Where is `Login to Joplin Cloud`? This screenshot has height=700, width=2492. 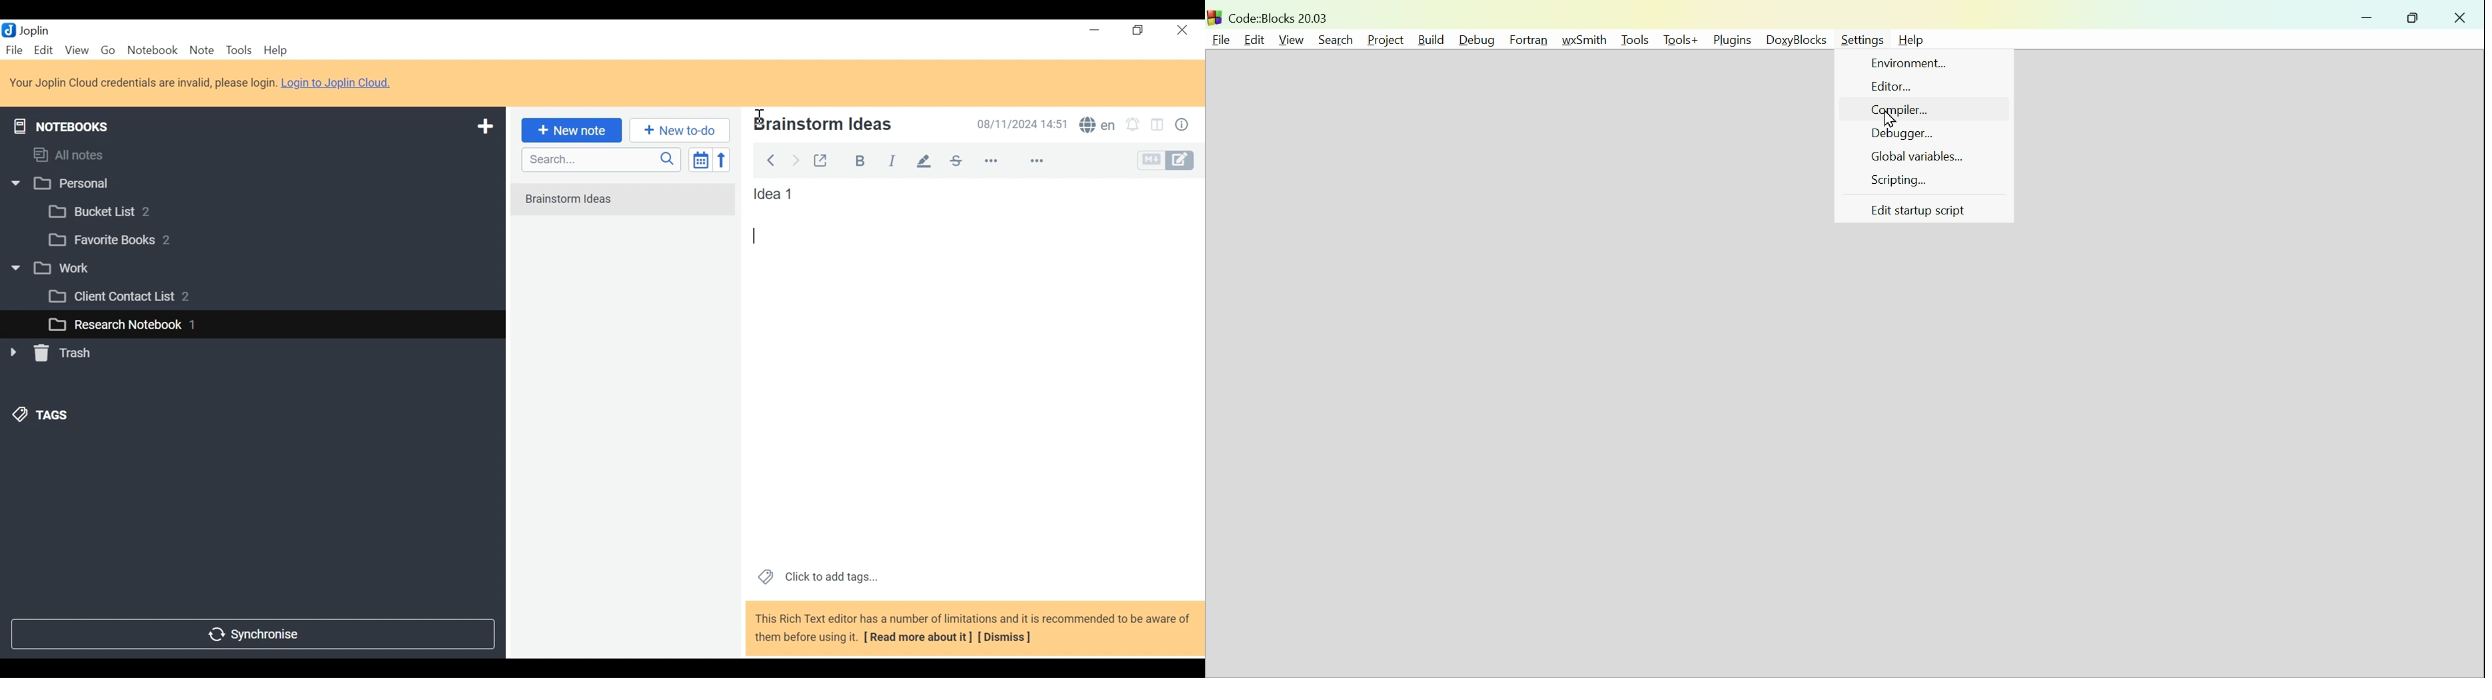 Login to Joplin Cloud is located at coordinates (143, 83).